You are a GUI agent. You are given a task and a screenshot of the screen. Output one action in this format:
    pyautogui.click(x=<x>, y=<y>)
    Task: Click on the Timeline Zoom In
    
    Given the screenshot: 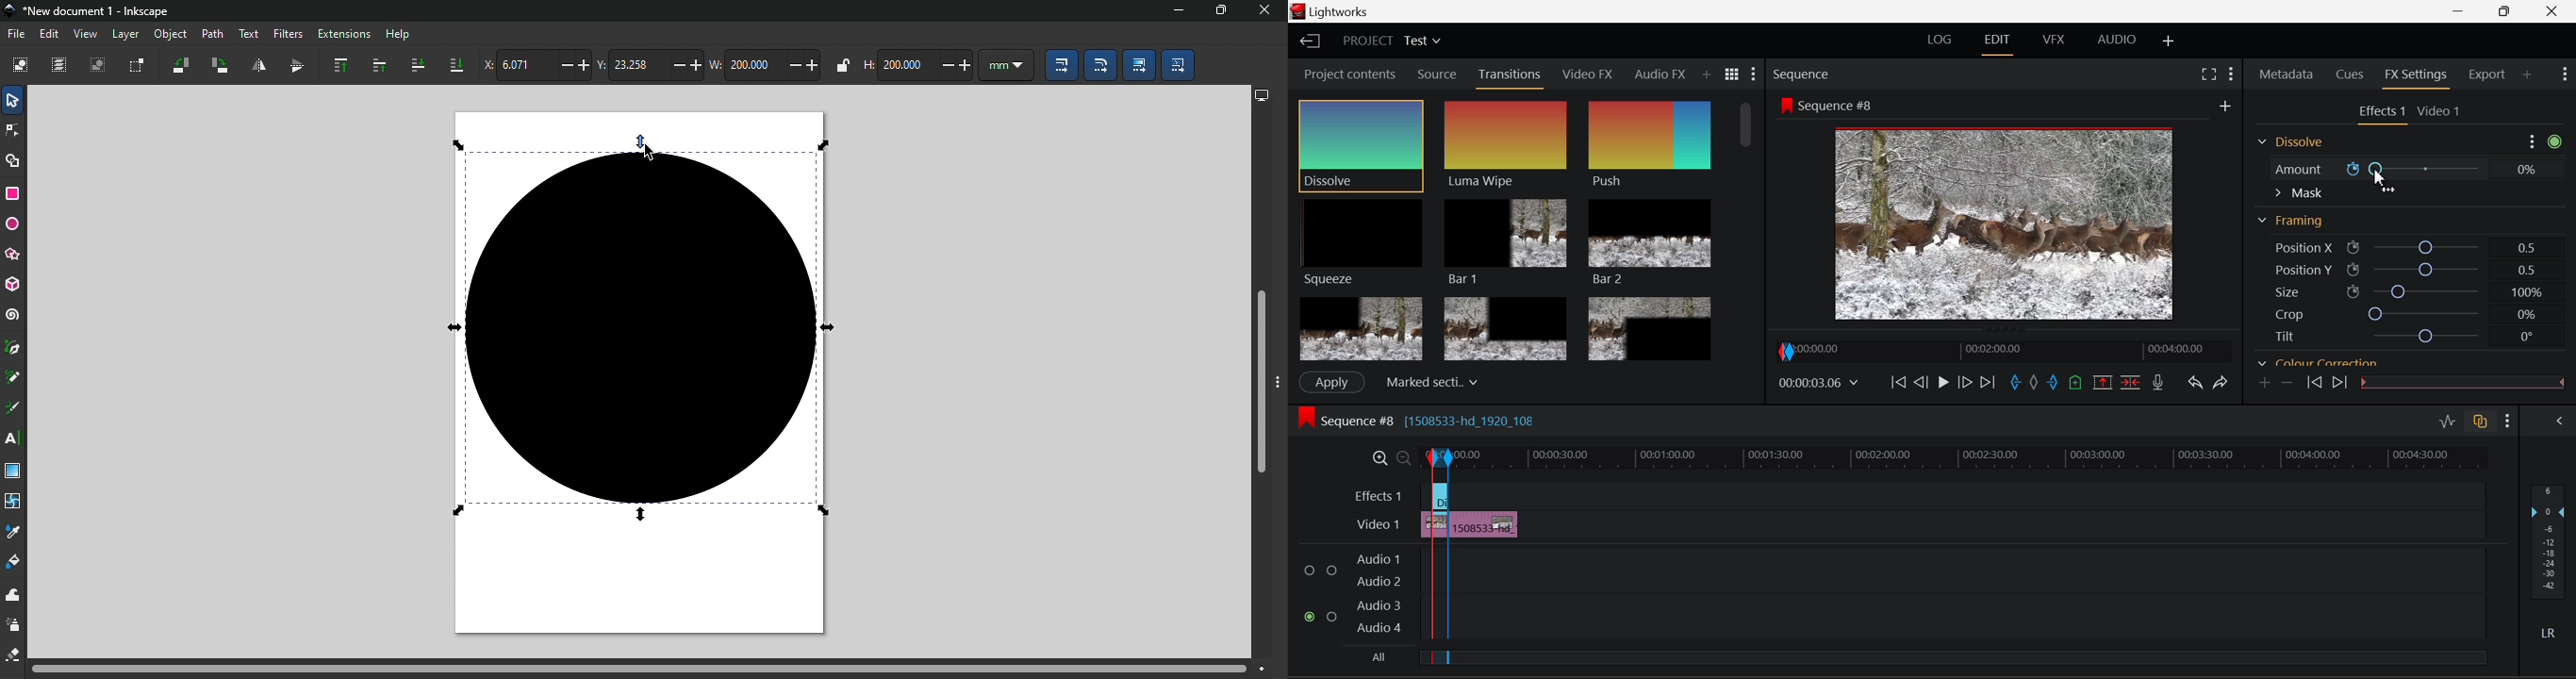 What is the action you would take?
    pyautogui.click(x=1377, y=458)
    